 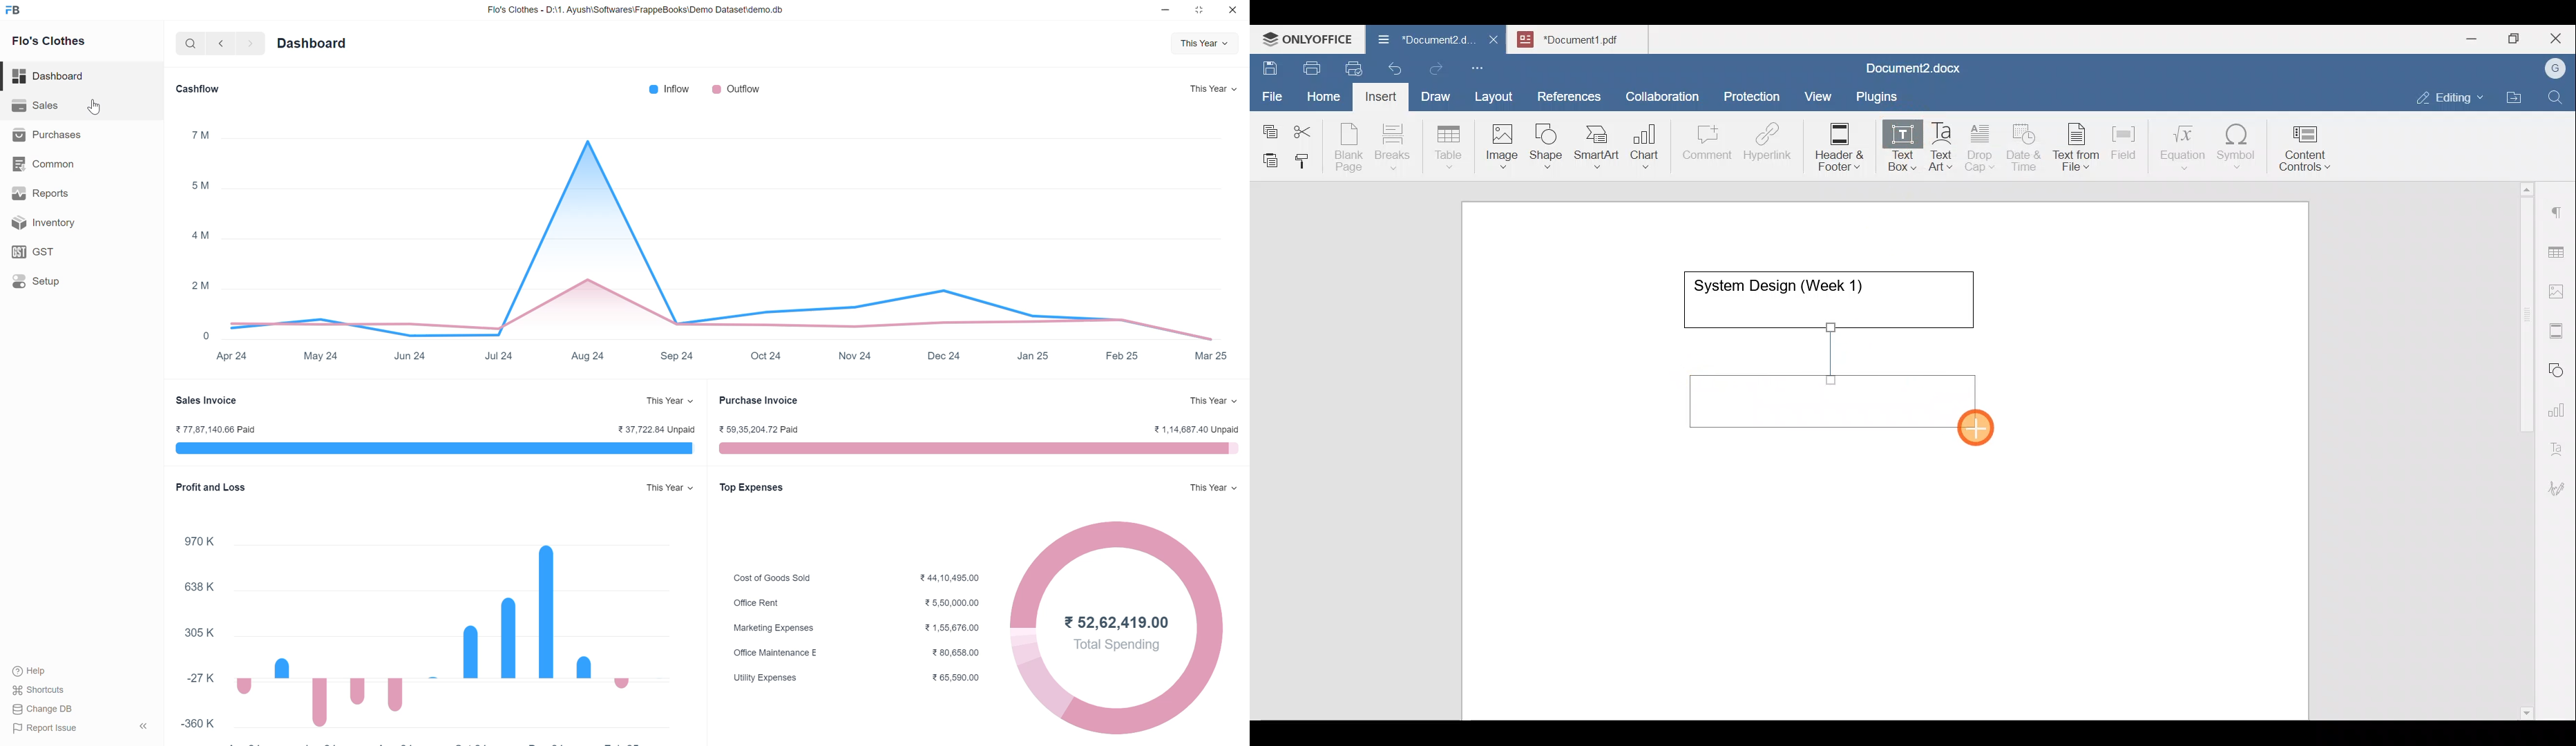 What do you see at coordinates (1506, 142) in the screenshot?
I see `Image` at bounding box center [1506, 142].